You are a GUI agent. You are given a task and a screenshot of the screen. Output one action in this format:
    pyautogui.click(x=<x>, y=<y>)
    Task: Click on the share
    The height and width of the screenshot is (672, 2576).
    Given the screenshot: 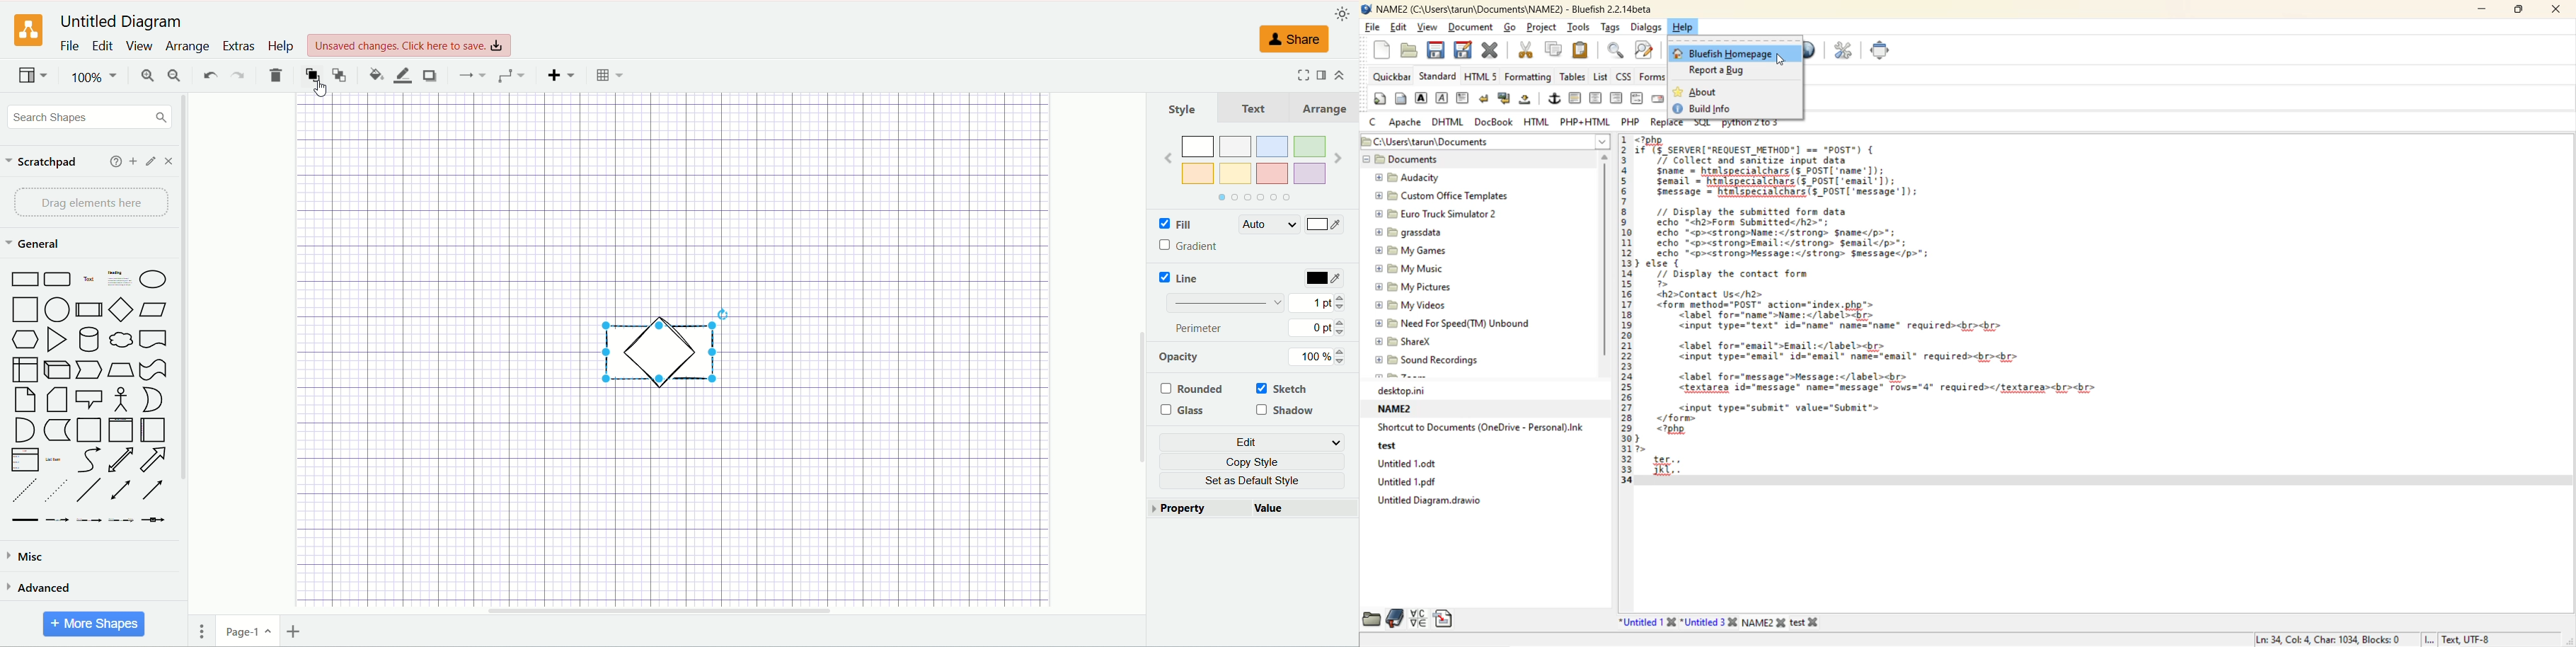 What is the action you would take?
    pyautogui.click(x=1294, y=39)
    